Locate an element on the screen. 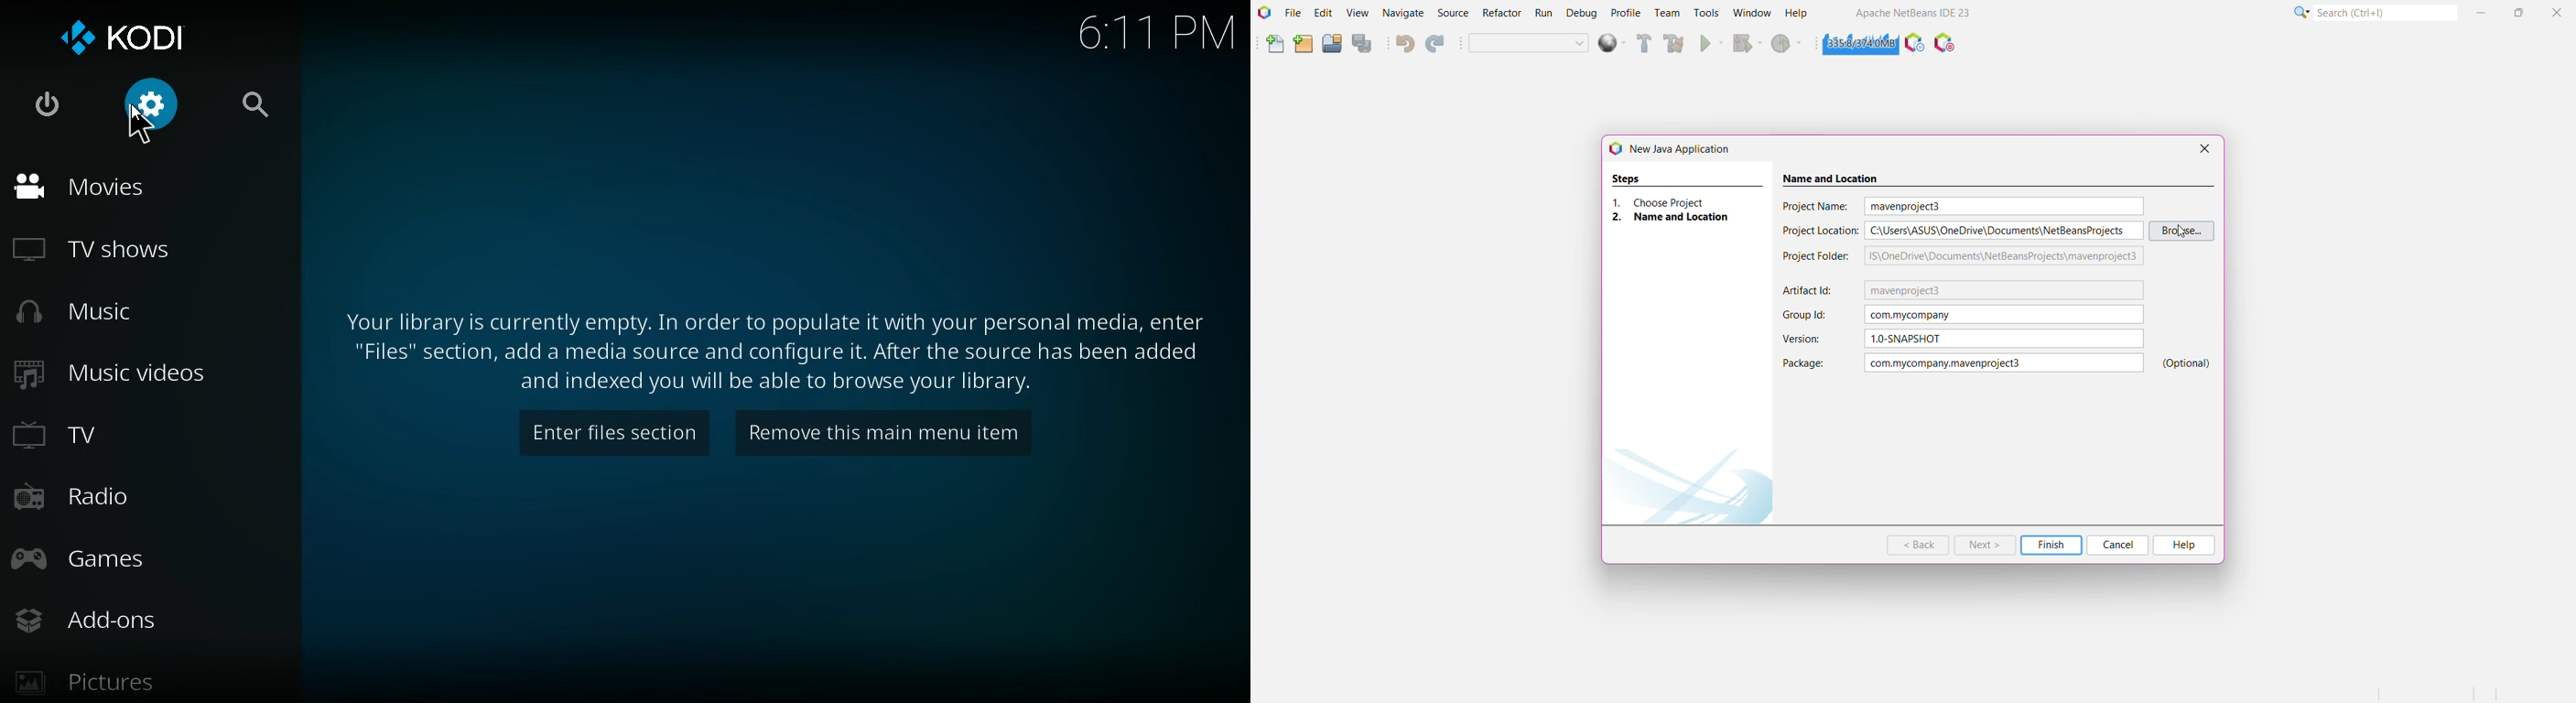 The height and width of the screenshot is (728, 2576). kodi logo is located at coordinates (124, 38).